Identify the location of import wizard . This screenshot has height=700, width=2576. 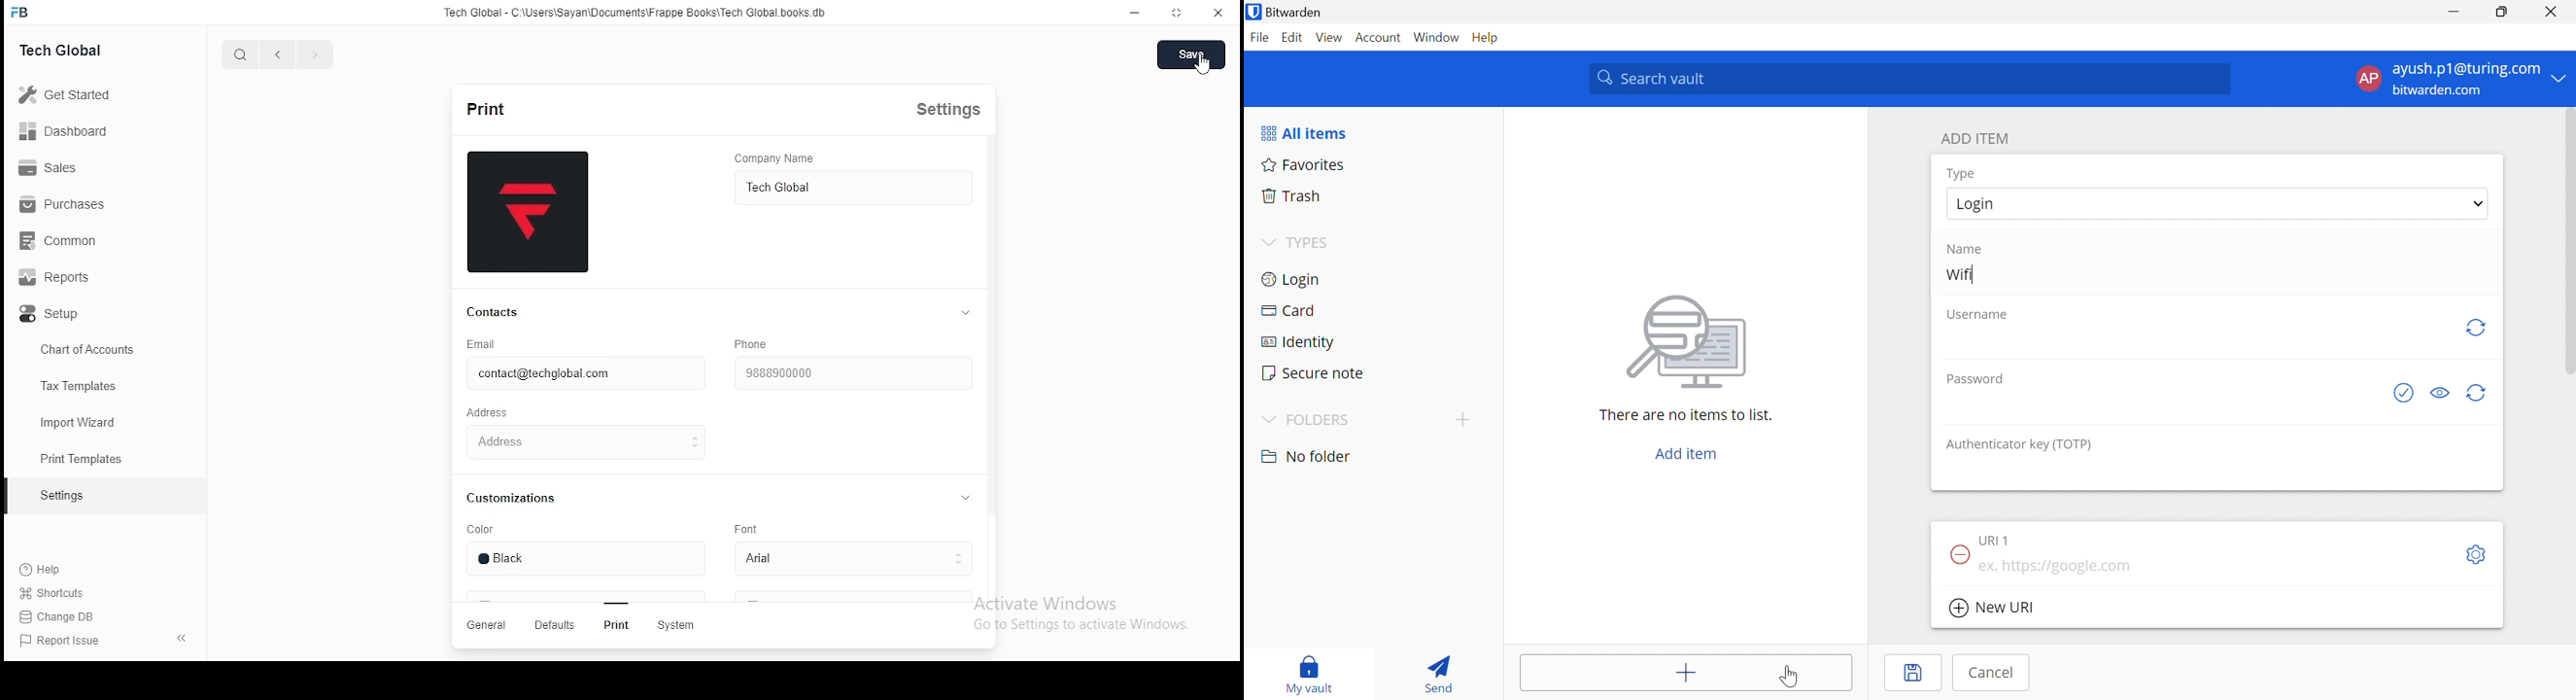
(80, 421).